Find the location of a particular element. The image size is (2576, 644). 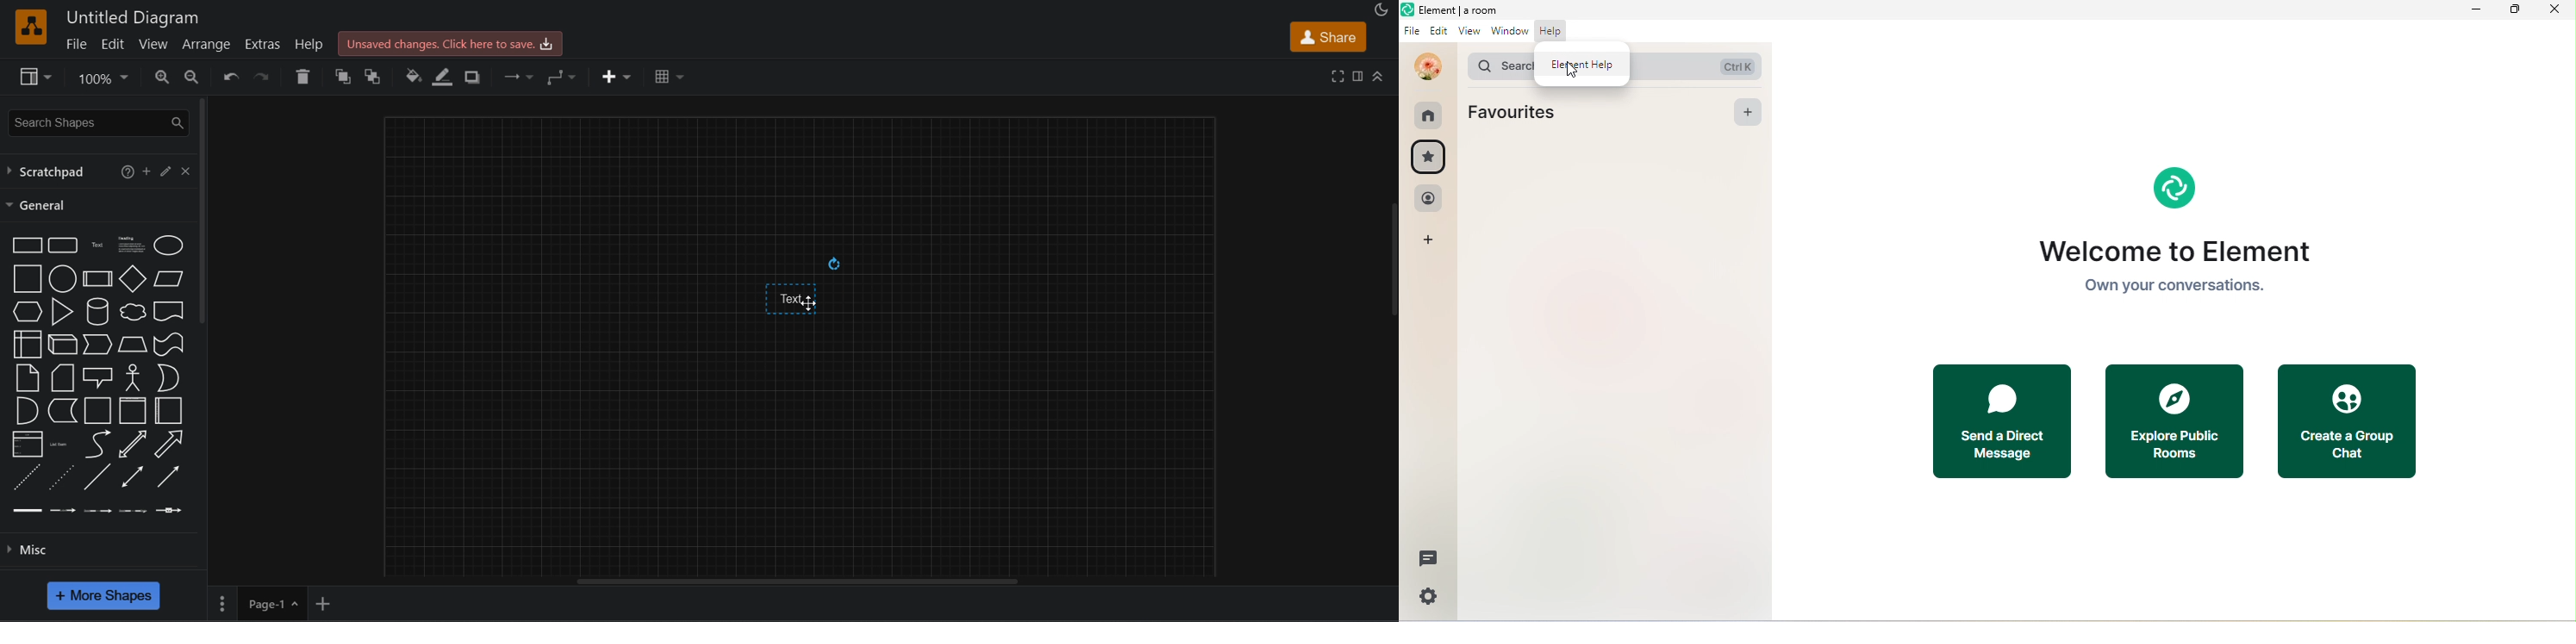

Process is located at coordinates (98, 279).